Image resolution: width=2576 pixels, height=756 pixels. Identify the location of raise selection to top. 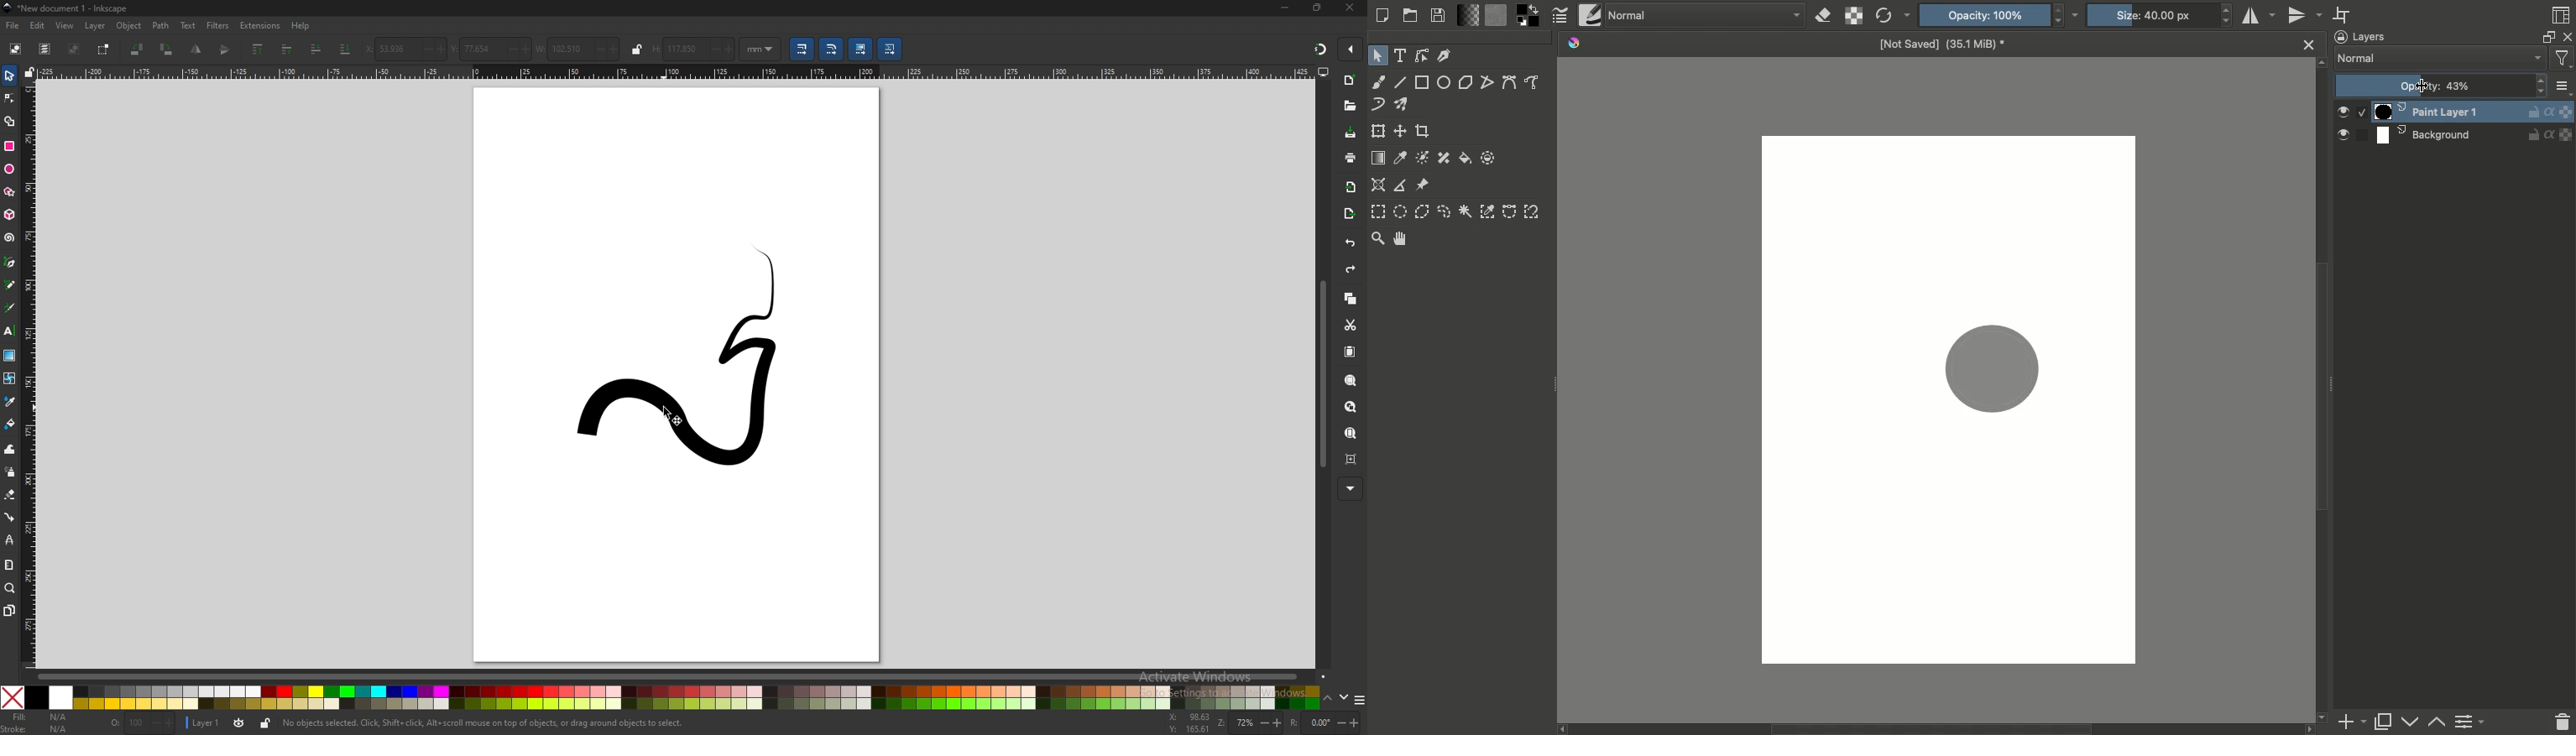
(259, 49).